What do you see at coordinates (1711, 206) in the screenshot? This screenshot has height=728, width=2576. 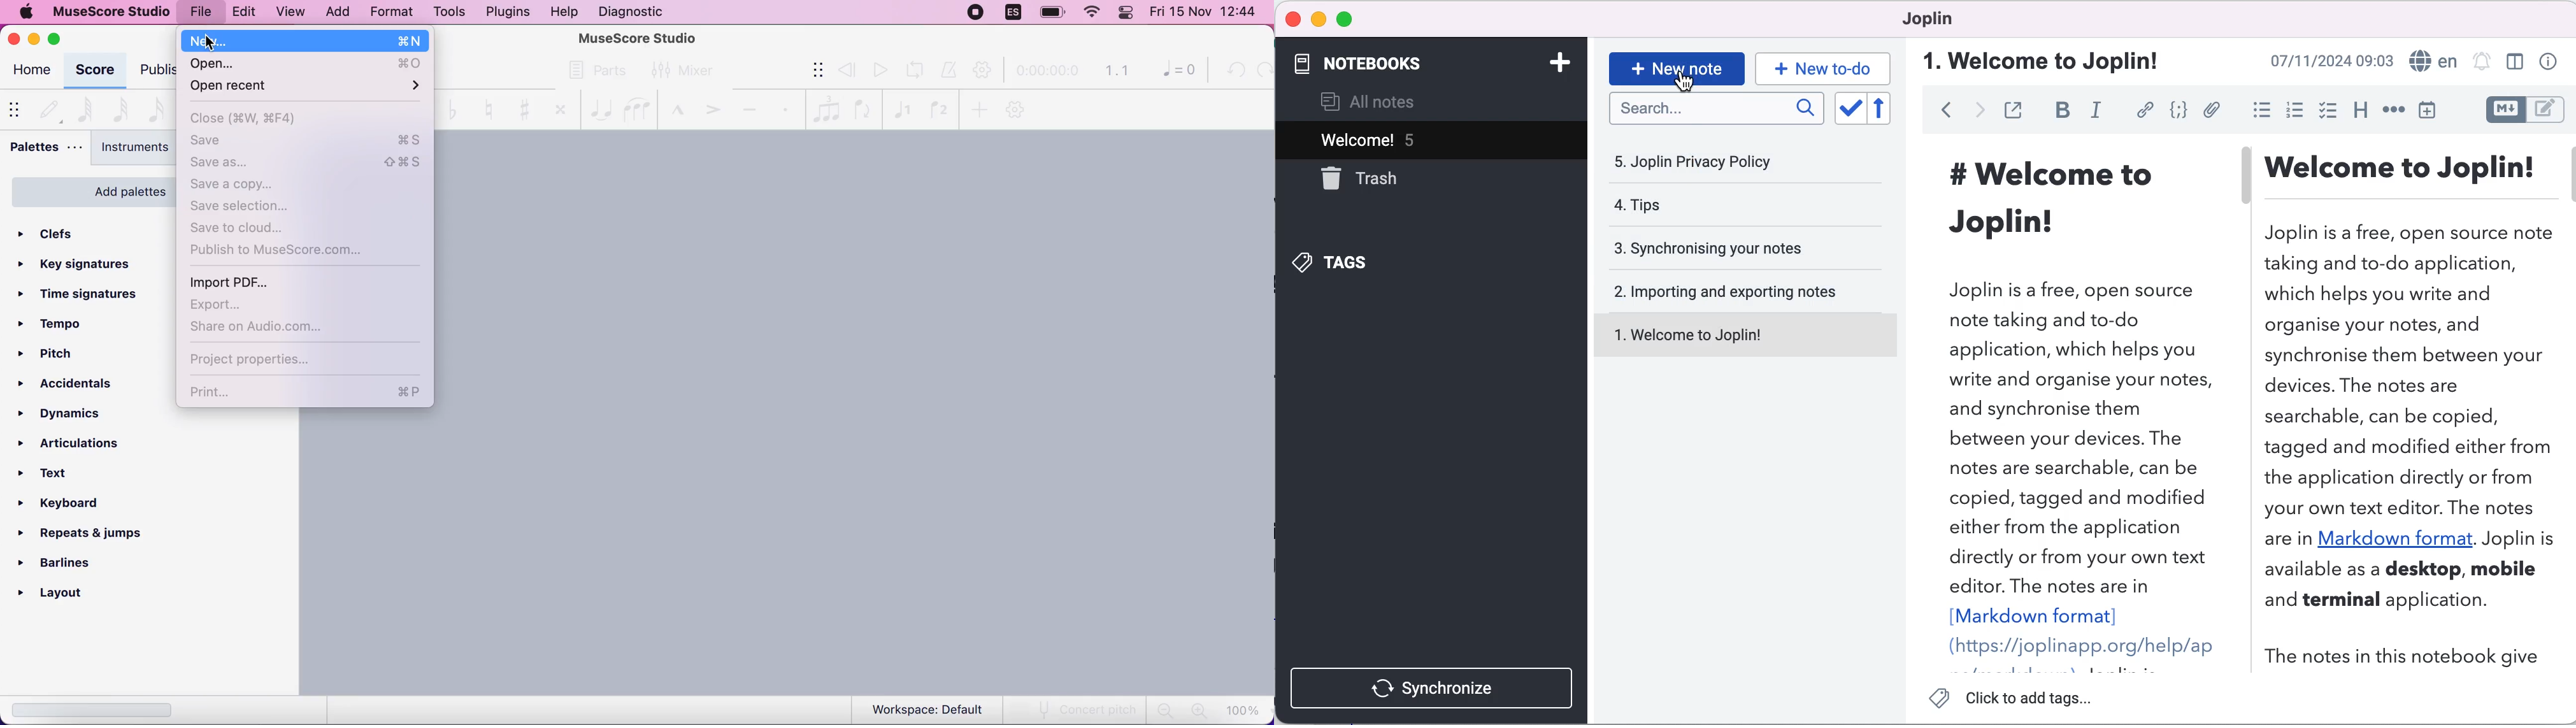 I see `tips` at bounding box center [1711, 206].